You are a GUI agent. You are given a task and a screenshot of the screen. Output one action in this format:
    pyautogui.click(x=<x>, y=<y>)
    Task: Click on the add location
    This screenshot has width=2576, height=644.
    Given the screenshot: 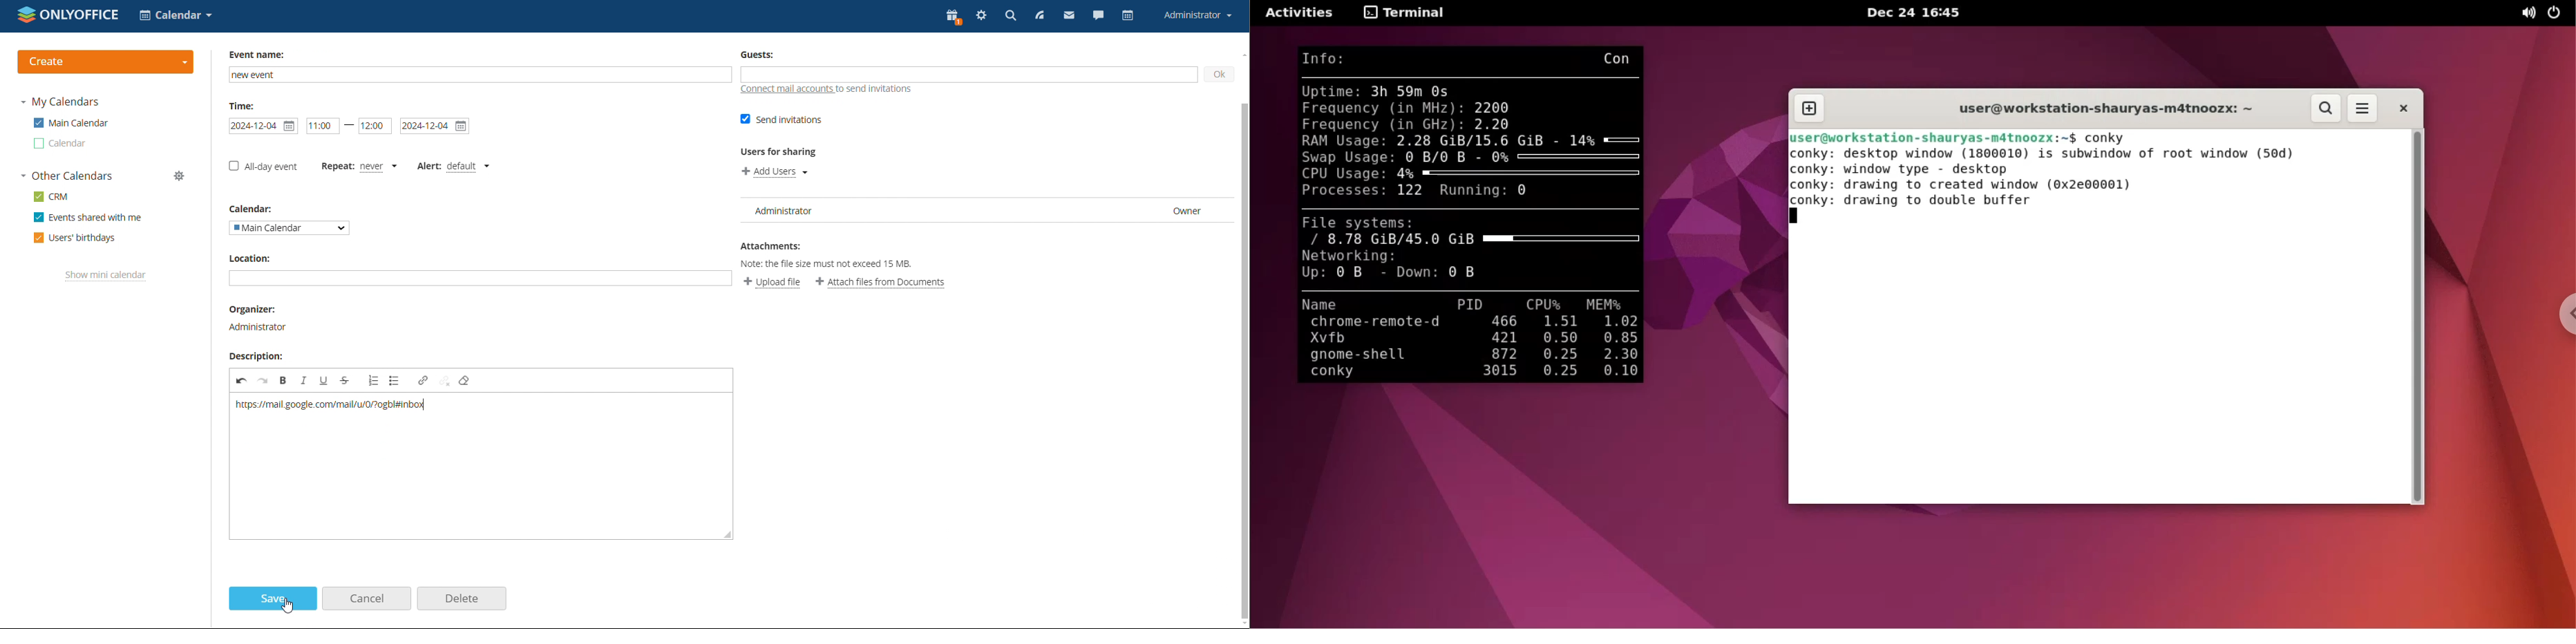 What is the action you would take?
    pyautogui.click(x=478, y=277)
    